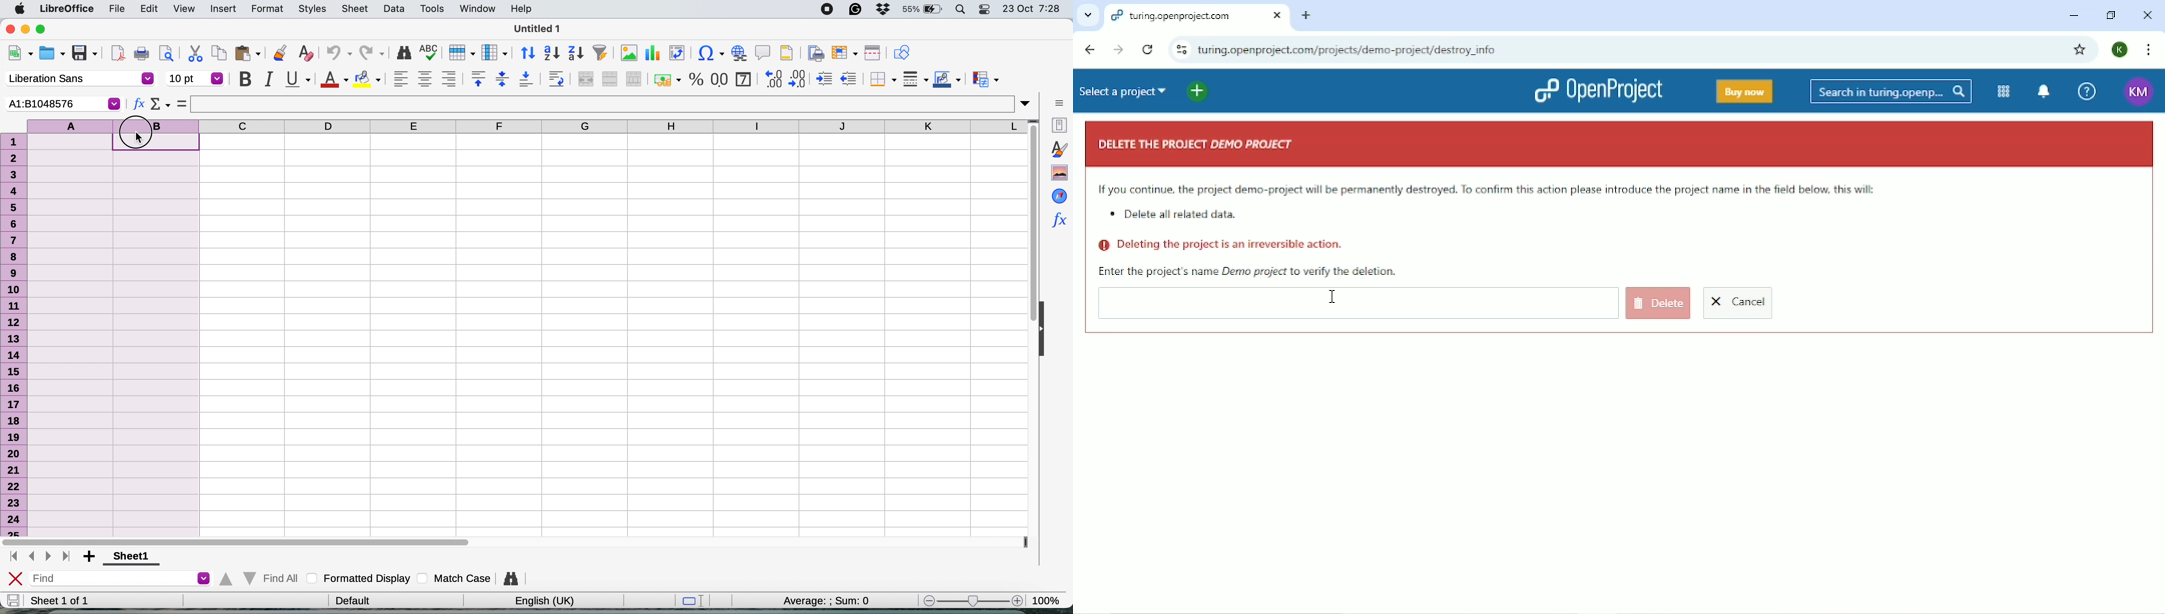 The height and width of the screenshot is (616, 2184). What do you see at coordinates (372, 52) in the screenshot?
I see `redo` at bounding box center [372, 52].